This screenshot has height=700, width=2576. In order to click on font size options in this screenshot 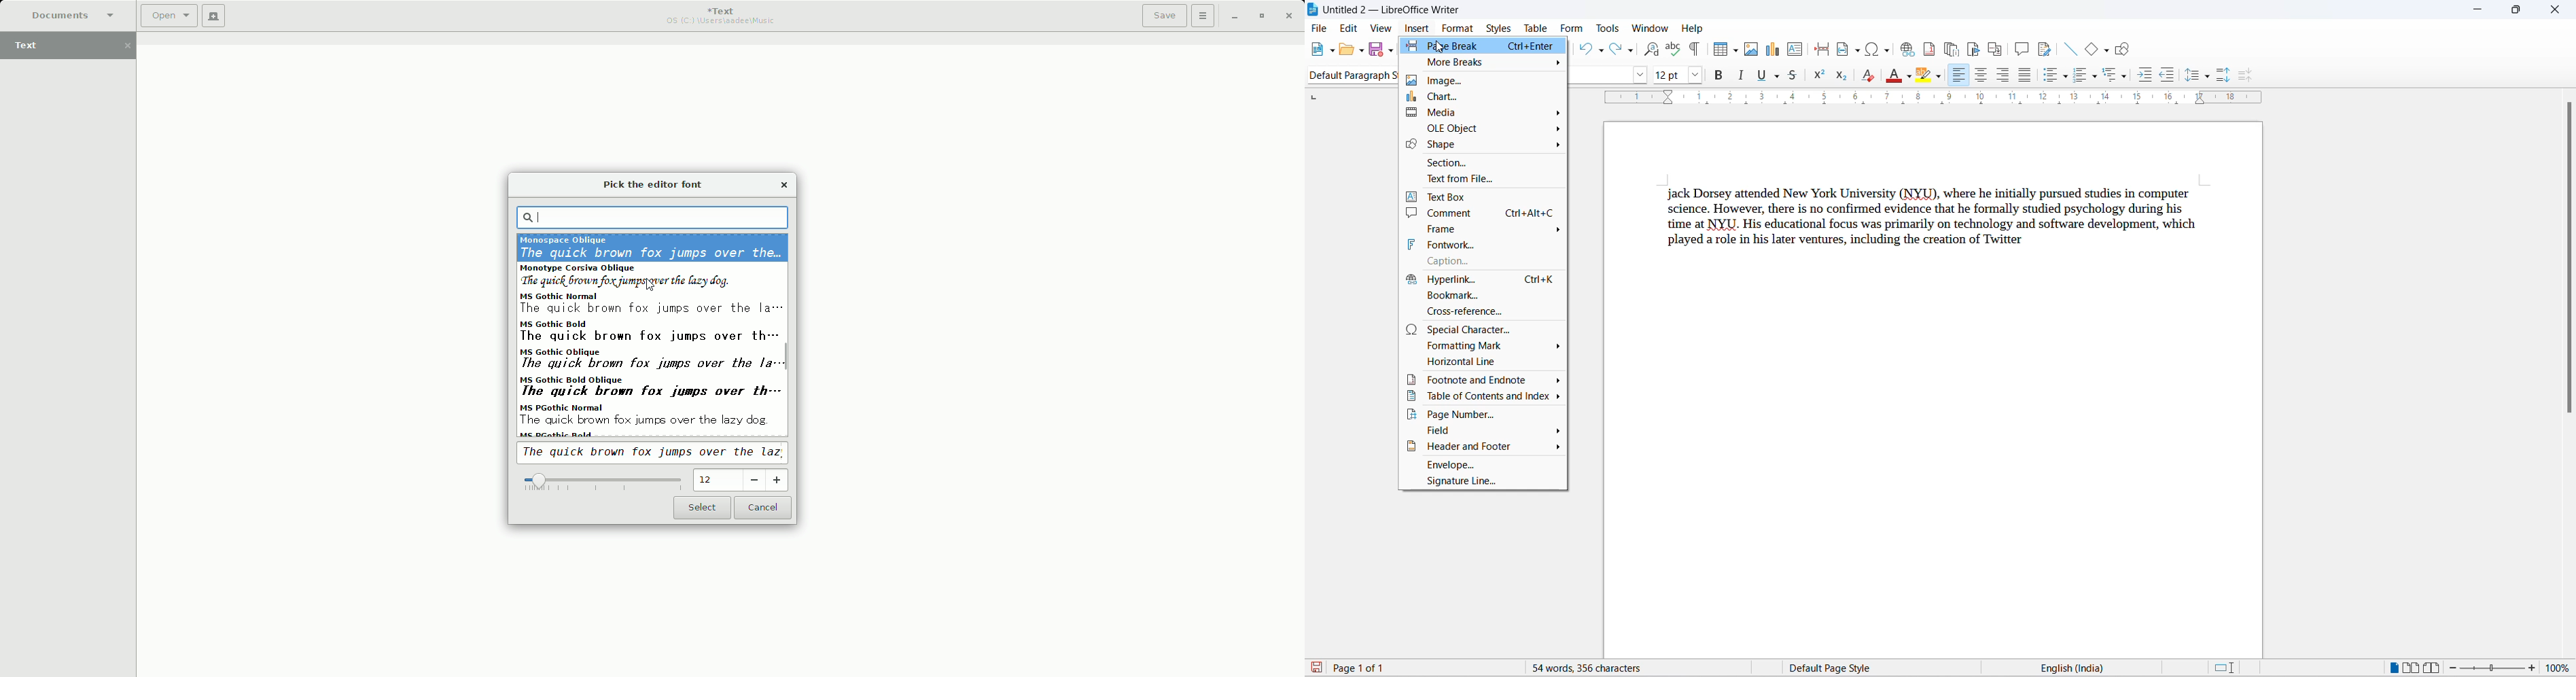, I will do `click(1695, 76)`.